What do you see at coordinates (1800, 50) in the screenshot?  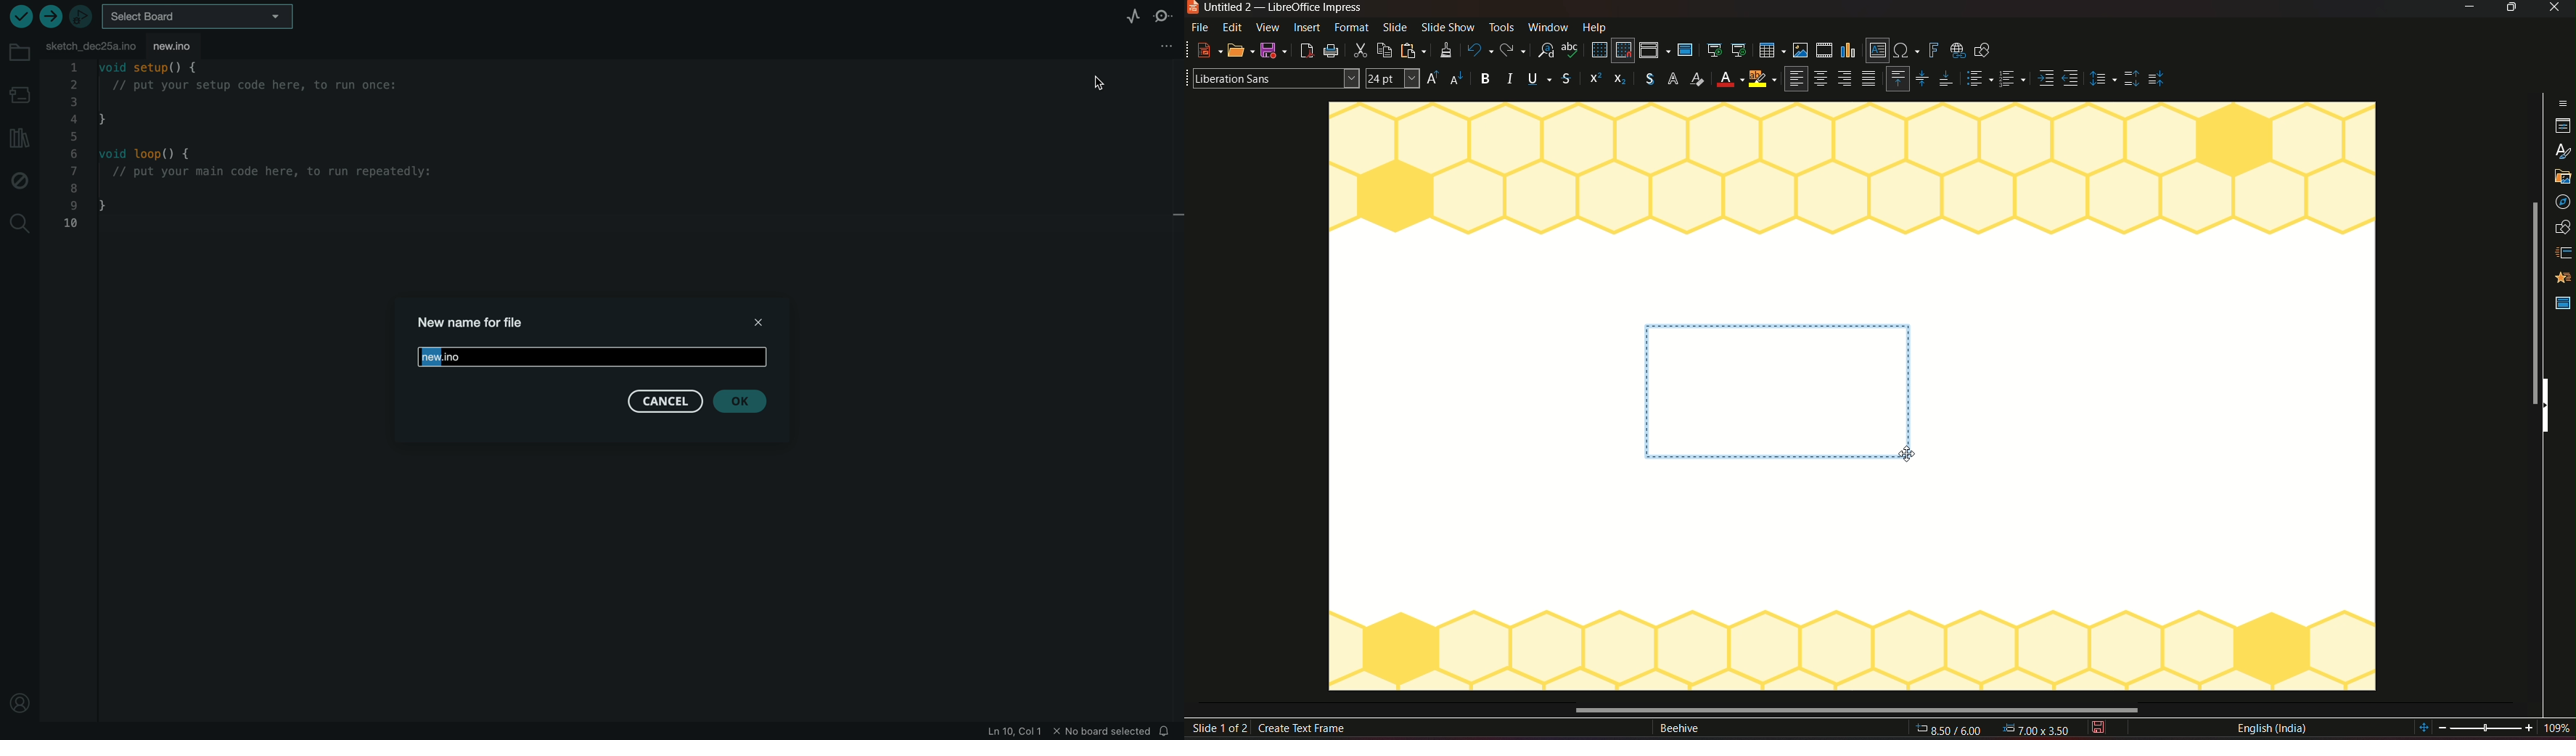 I see `insert image` at bounding box center [1800, 50].